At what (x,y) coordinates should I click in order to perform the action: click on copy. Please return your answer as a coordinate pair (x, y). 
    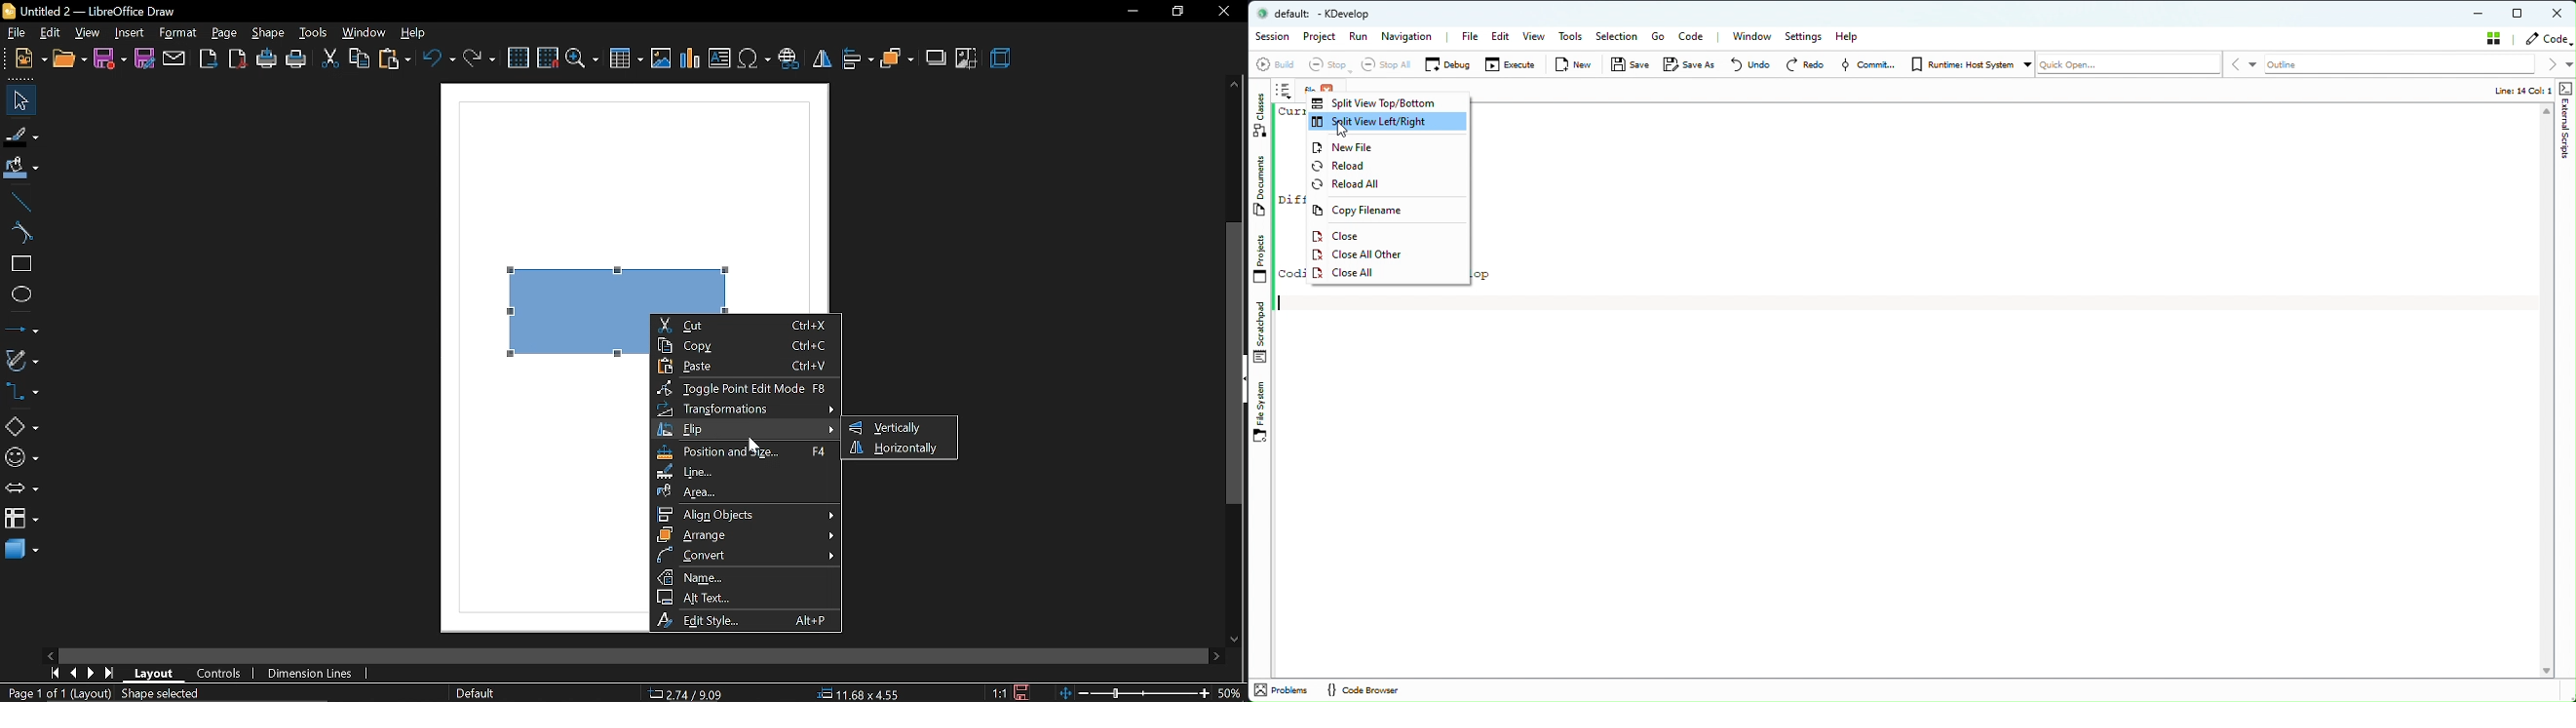
    Looking at the image, I should click on (361, 59).